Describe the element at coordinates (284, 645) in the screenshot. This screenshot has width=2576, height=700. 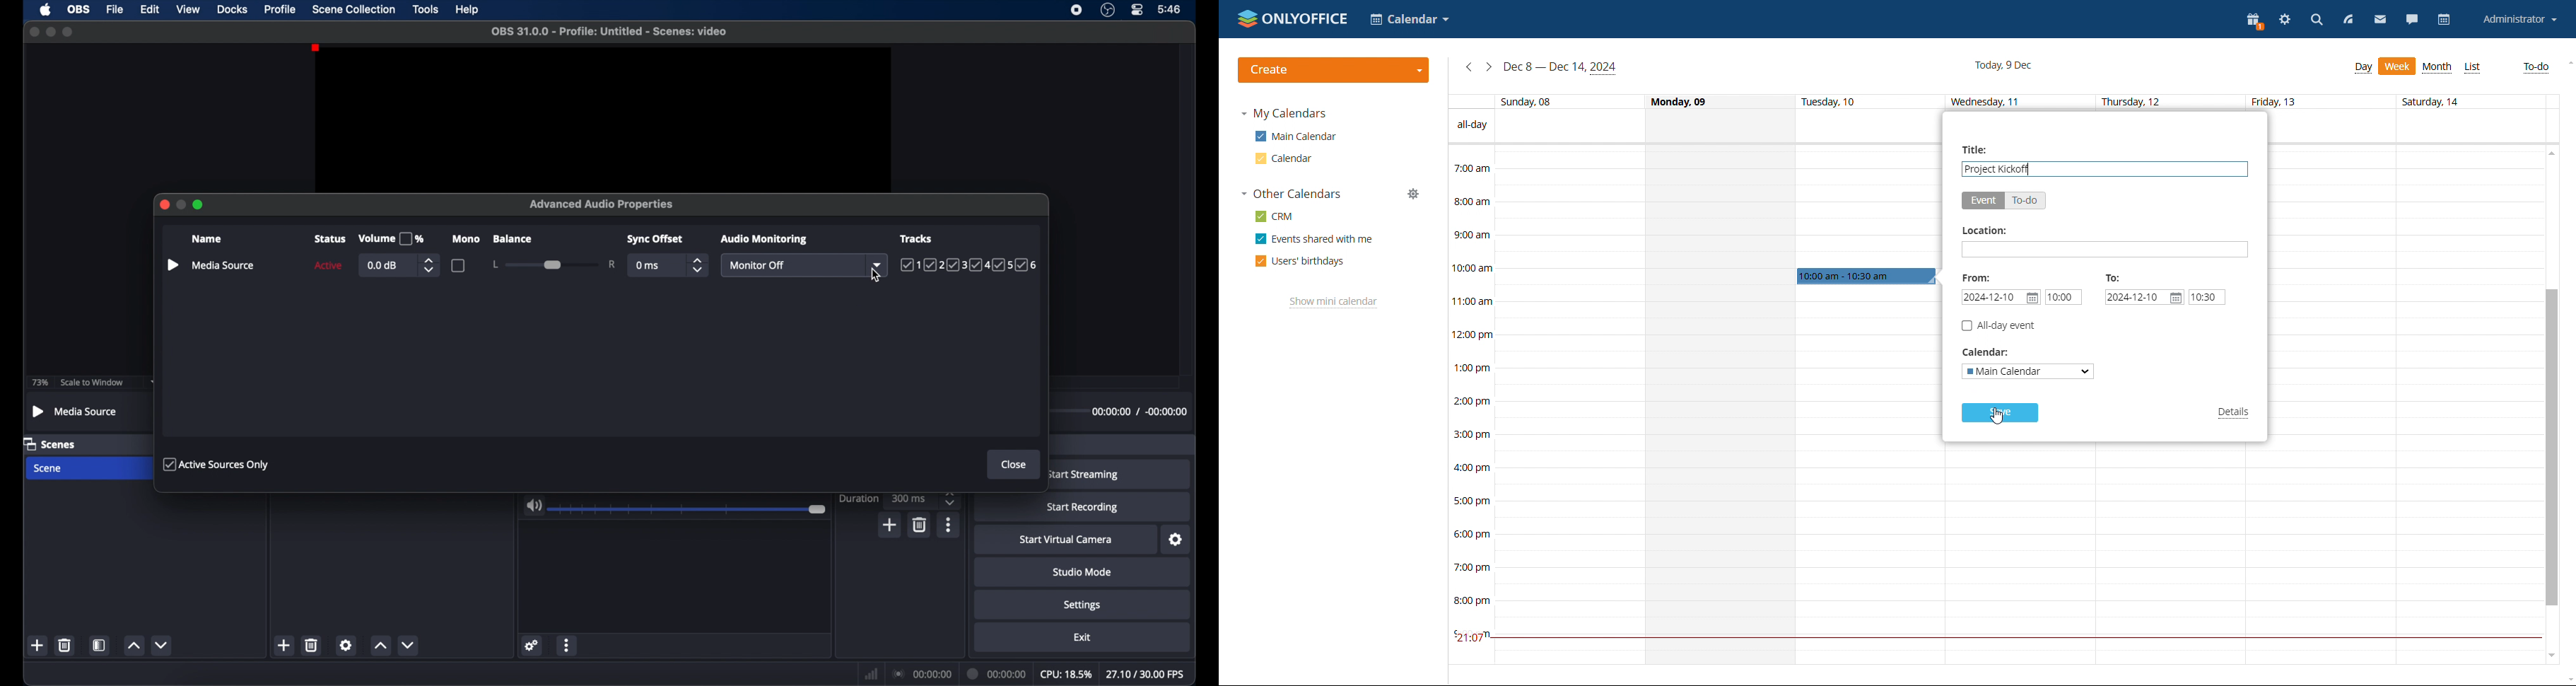
I see `add` at that location.